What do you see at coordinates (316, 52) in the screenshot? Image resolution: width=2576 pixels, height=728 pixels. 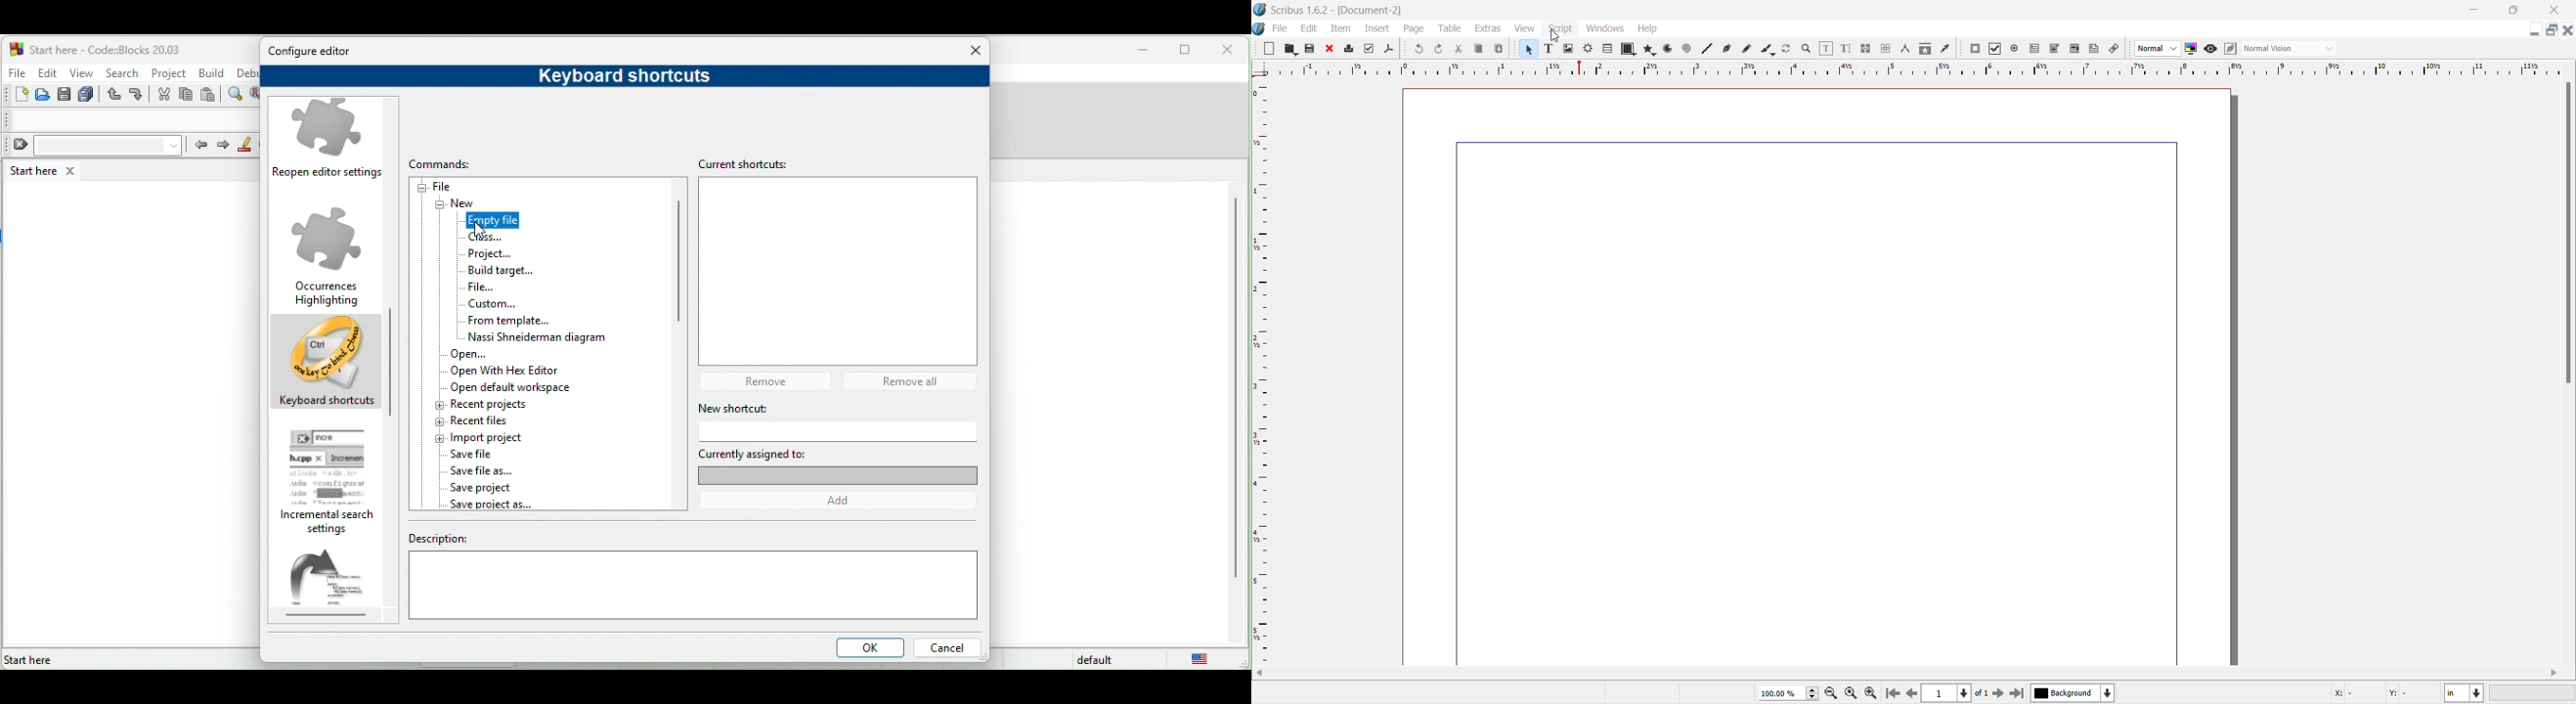 I see `configure editor` at bounding box center [316, 52].